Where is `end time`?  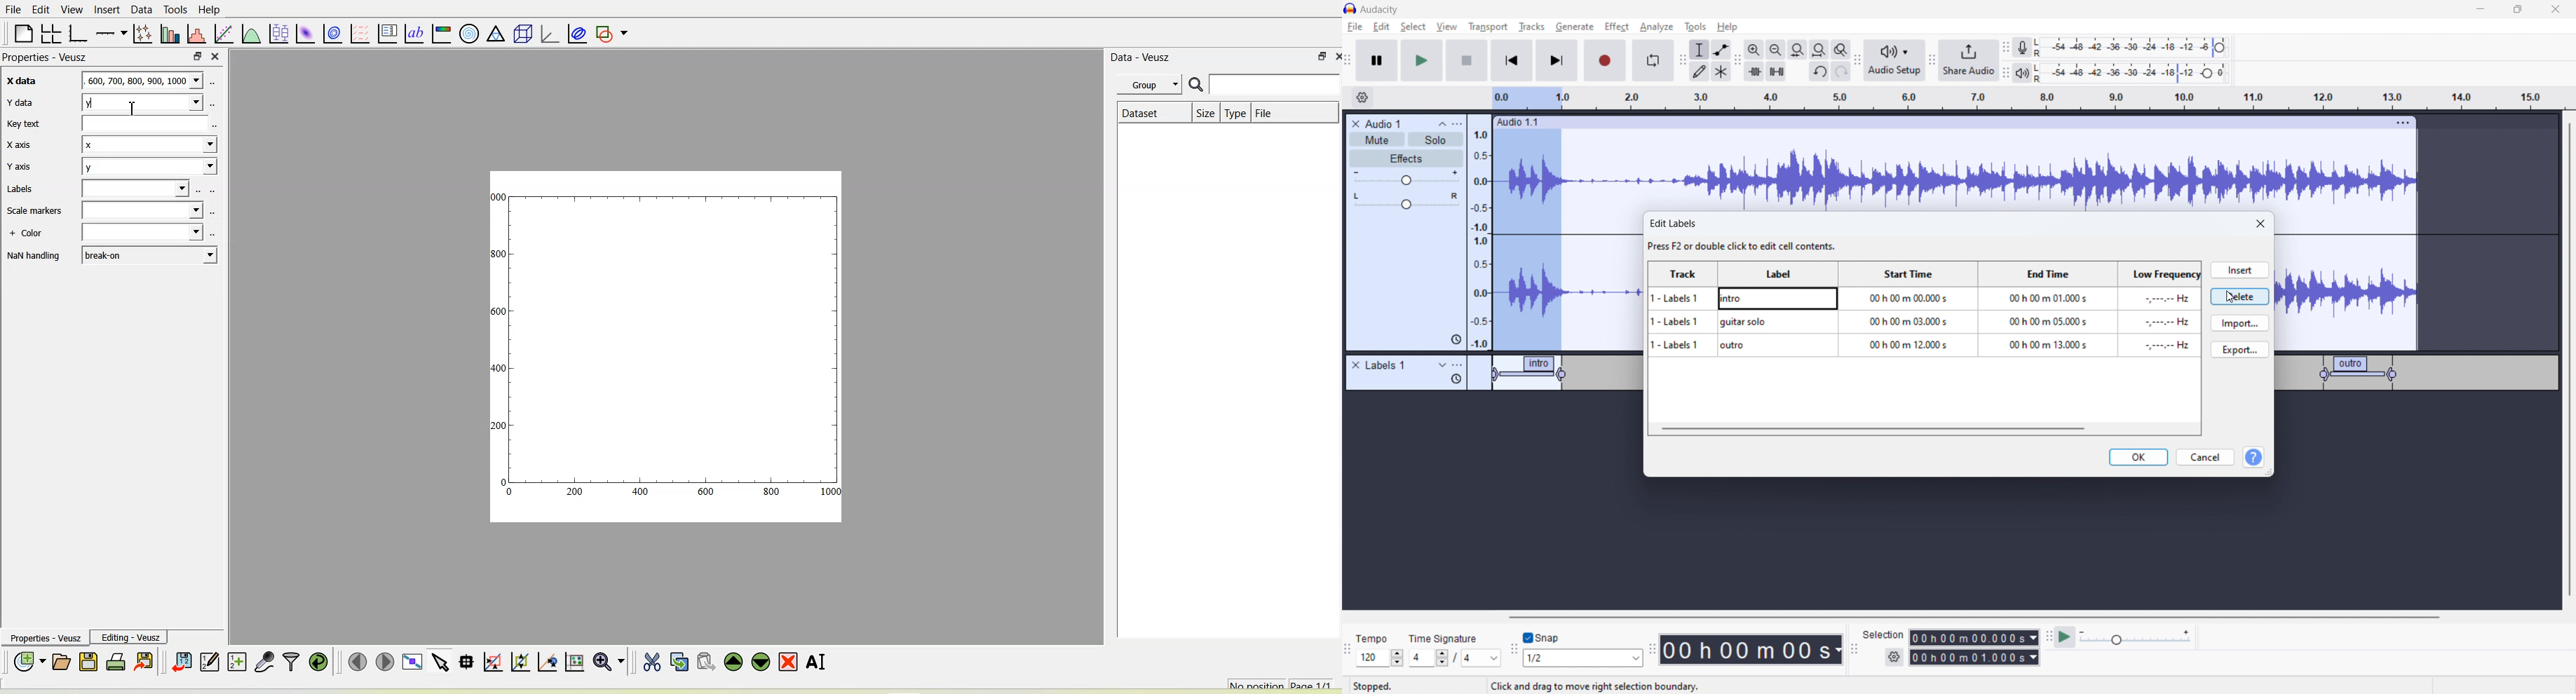
end time is located at coordinates (2044, 309).